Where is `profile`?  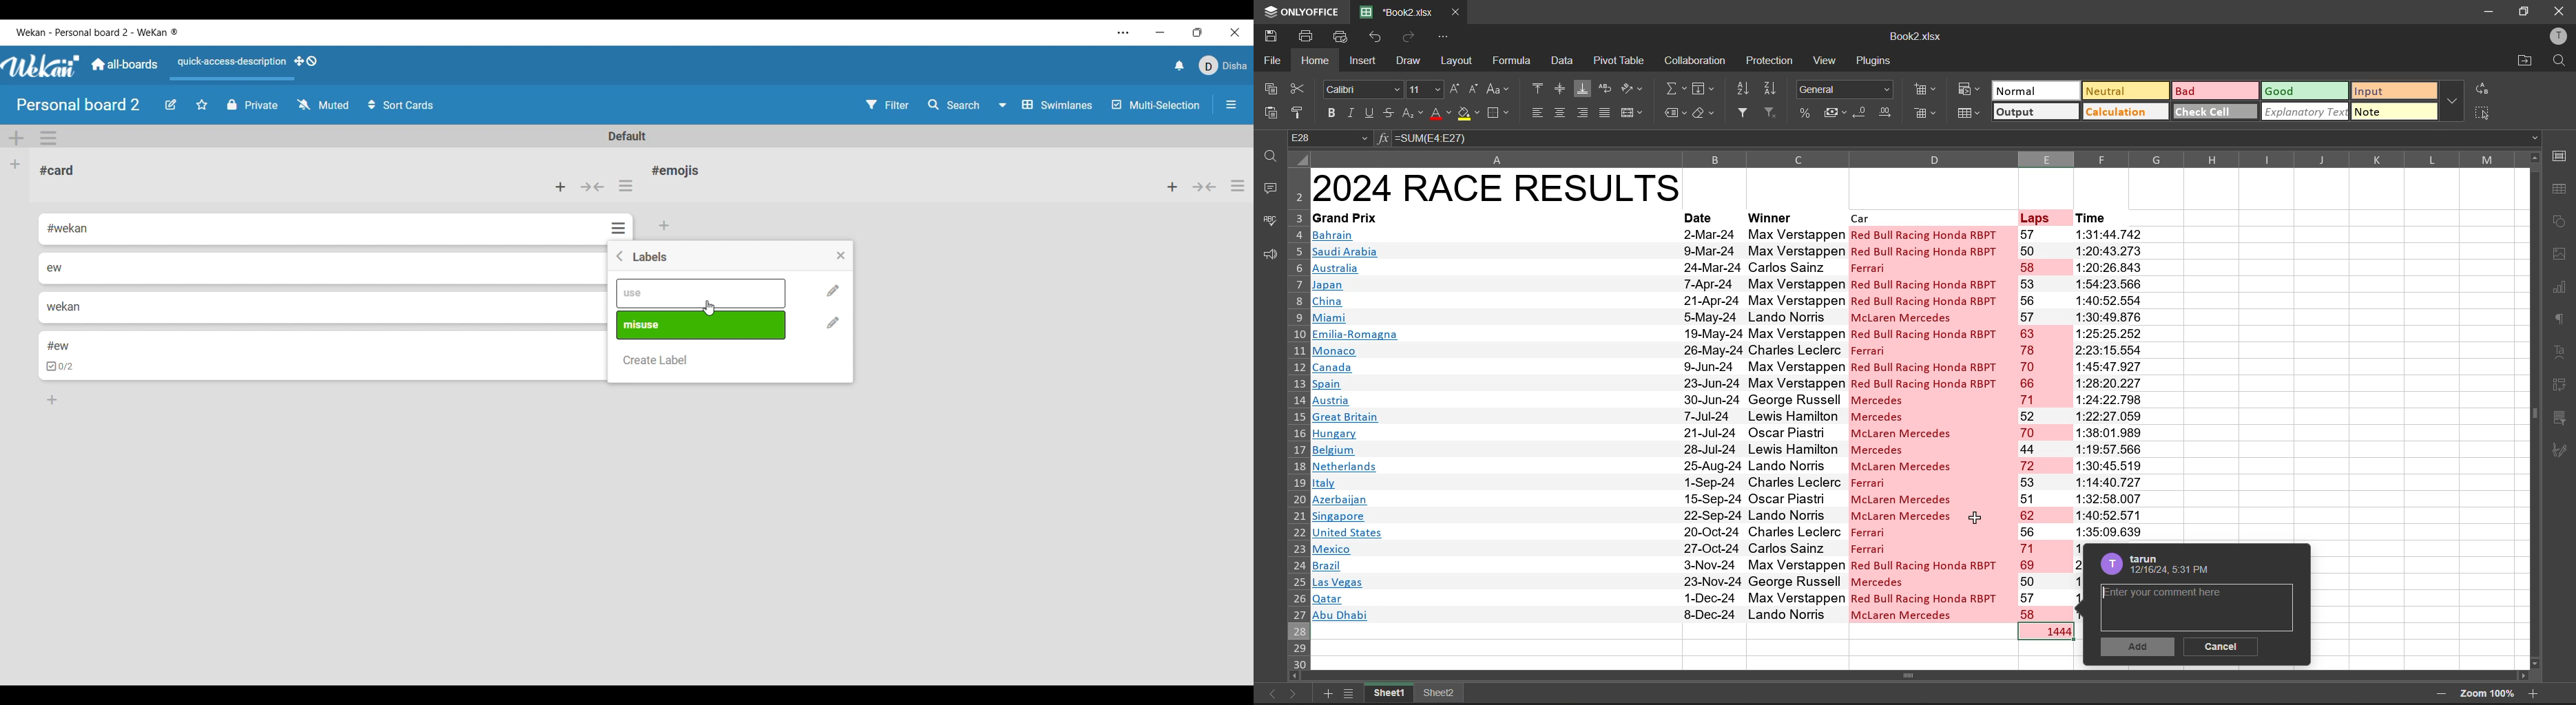 profile is located at coordinates (2555, 35).